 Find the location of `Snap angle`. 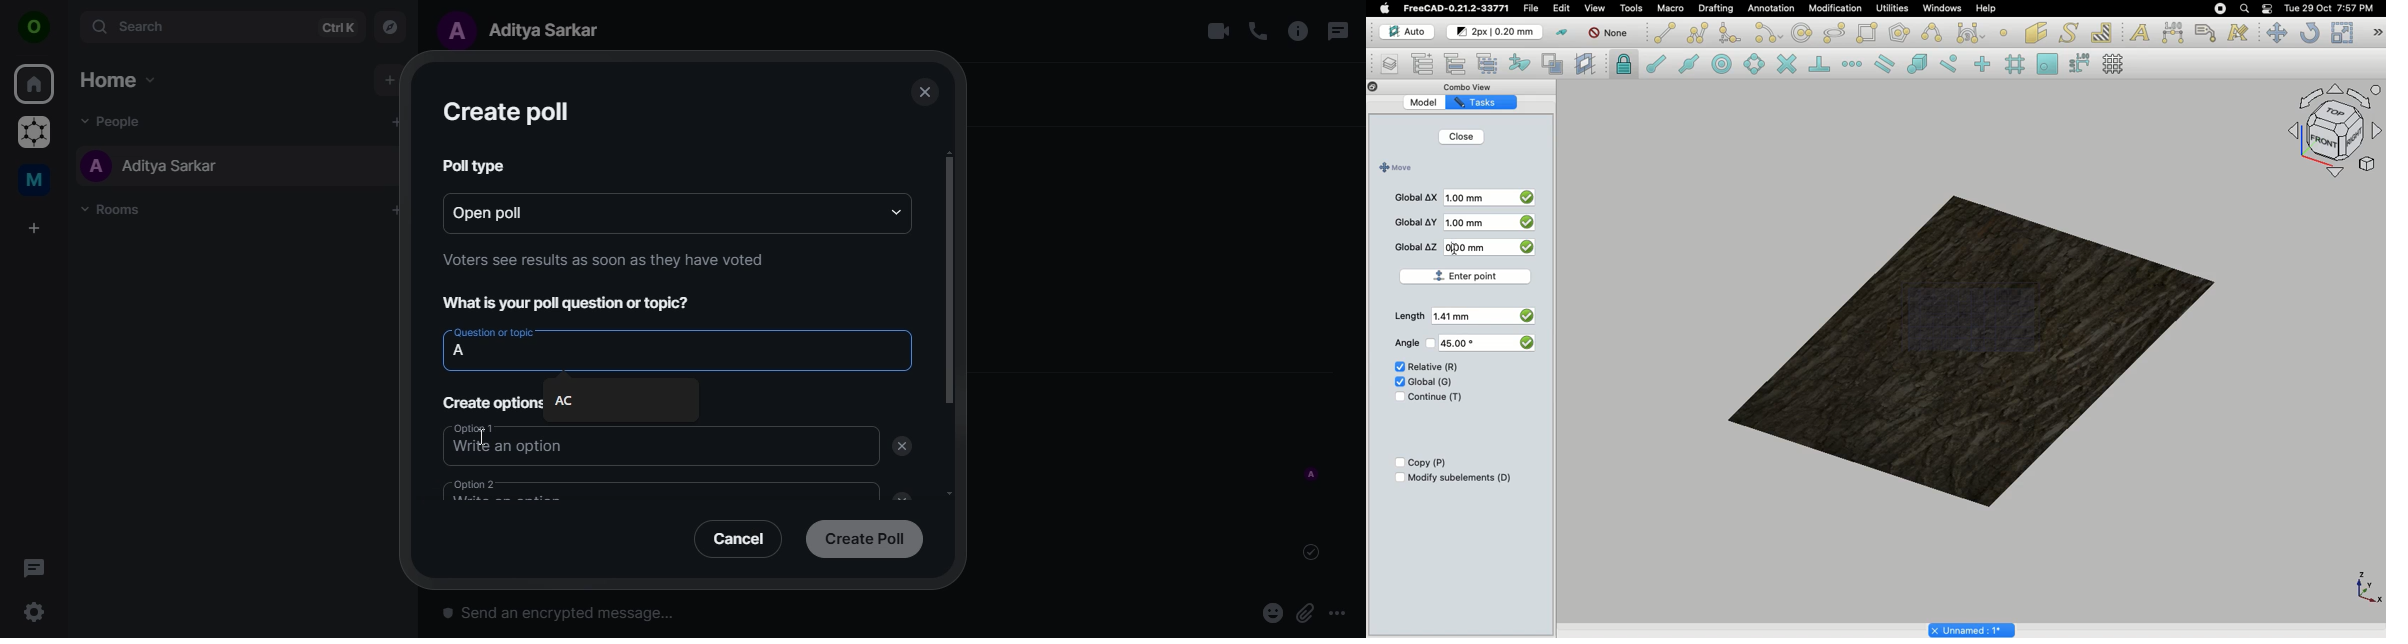

Snap angle is located at coordinates (1755, 65).